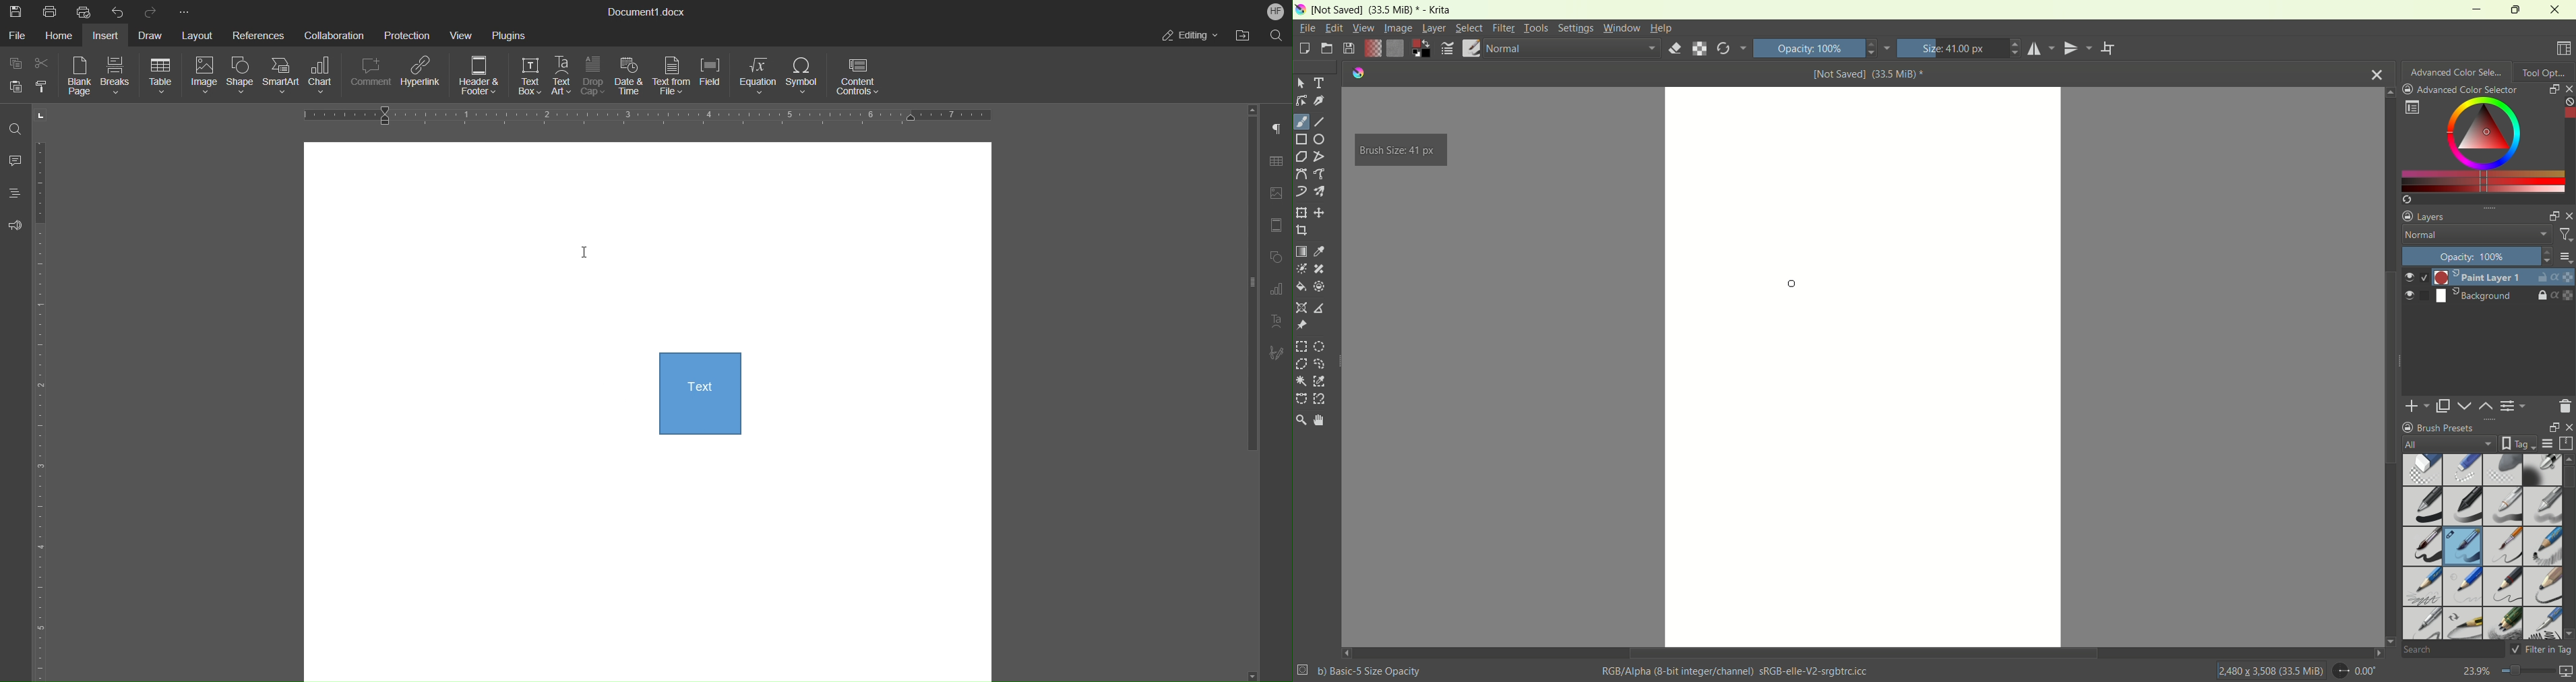 The height and width of the screenshot is (700, 2576). What do you see at coordinates (861, 78) in the screenshot?
I see `Content Controls` at bounding box center [861, 78].